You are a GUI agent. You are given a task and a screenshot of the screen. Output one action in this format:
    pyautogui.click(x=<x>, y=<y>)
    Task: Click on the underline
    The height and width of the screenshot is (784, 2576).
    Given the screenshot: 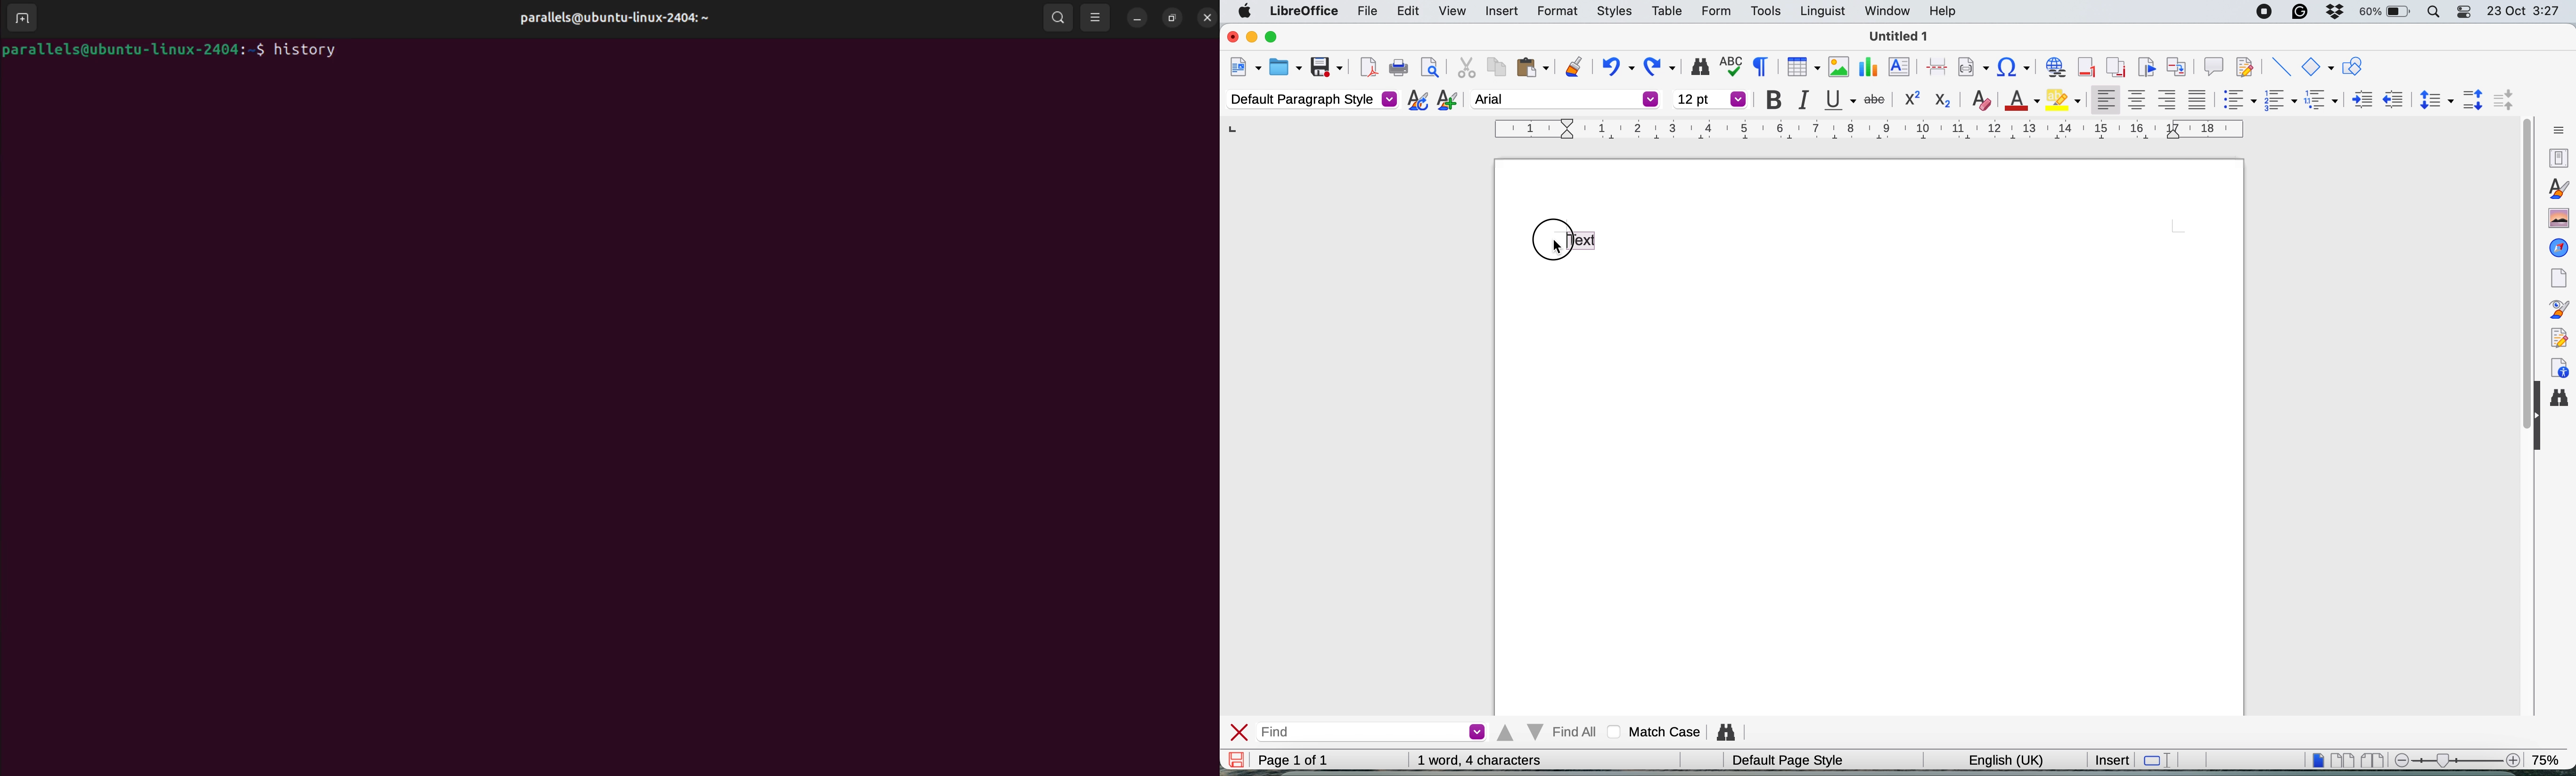 What is the action you would take?
    pyautogui.click(x=1838, y=101)
    